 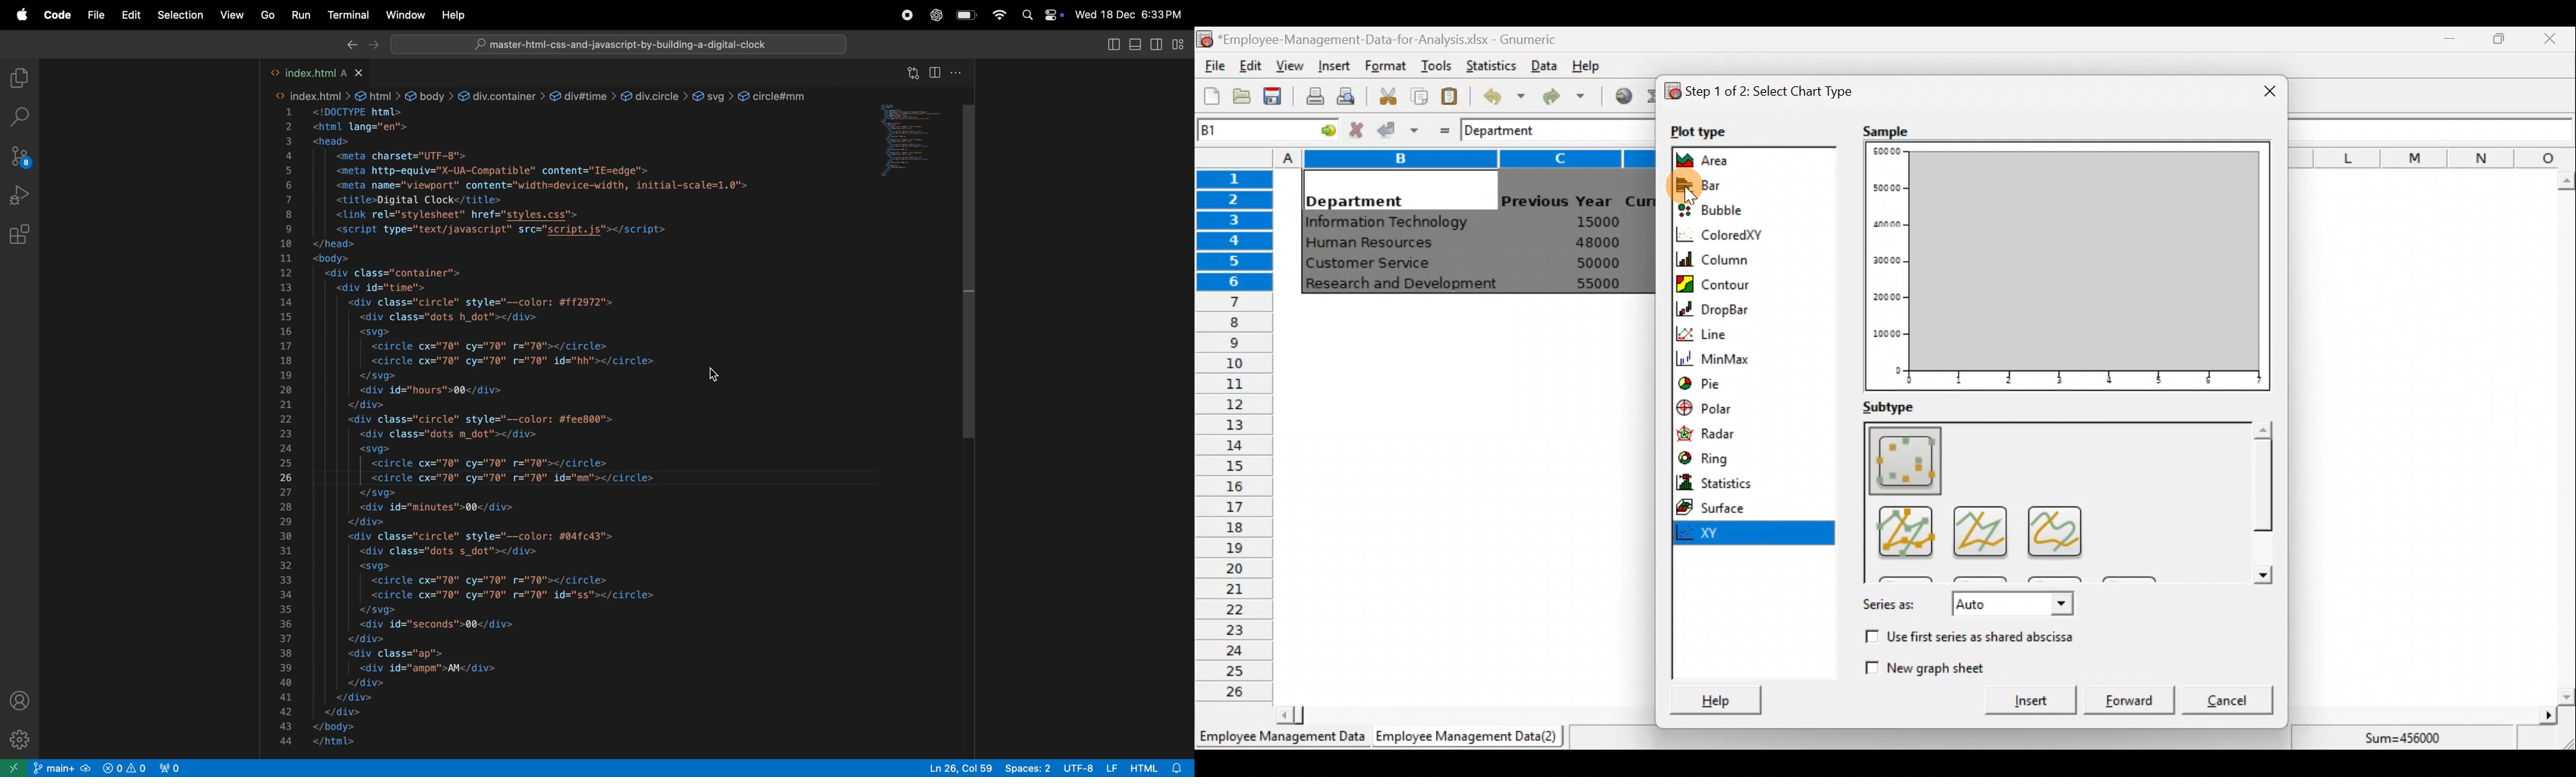 What do you see at coordinates (1746, 234) in the screenshot?
I see `ColoredXY` at bounding box center [1746, 234].